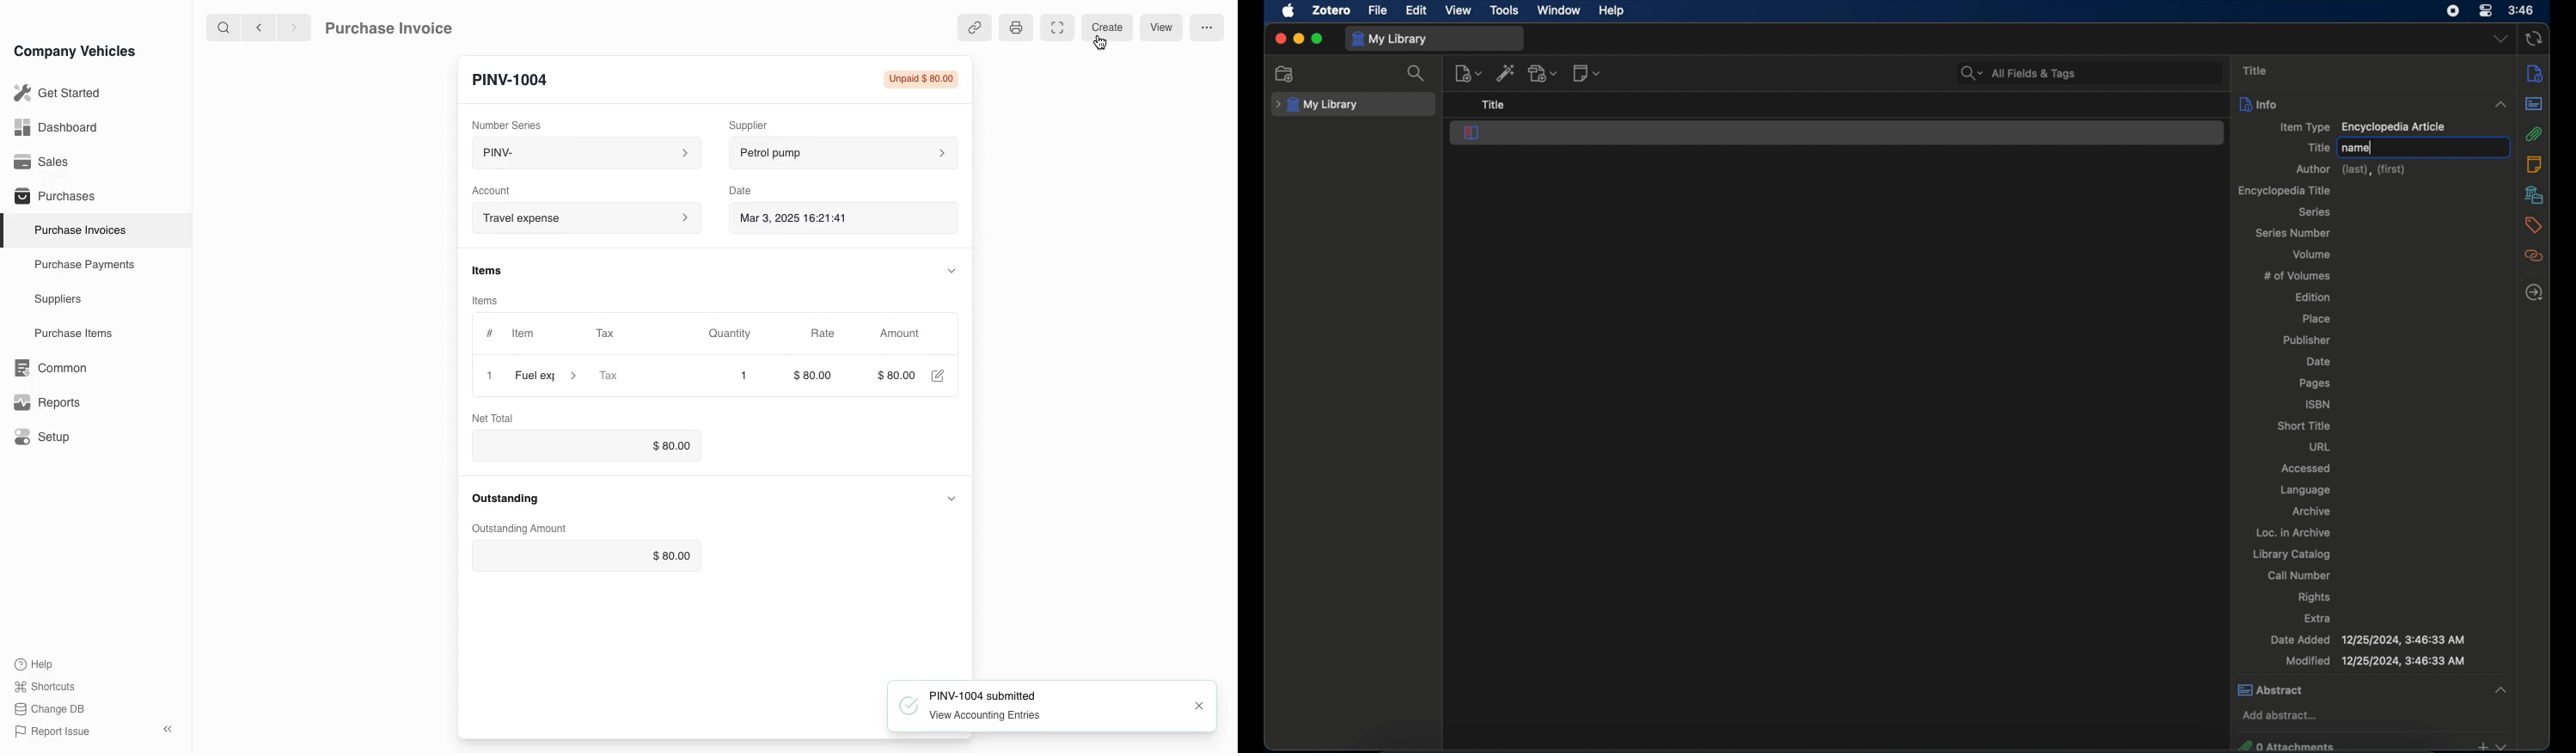 The image size is (2576, 756). What do you see at coordinates (920, 81) in the screenshot?
I see `not submitted` at bounding box center [920, 81].